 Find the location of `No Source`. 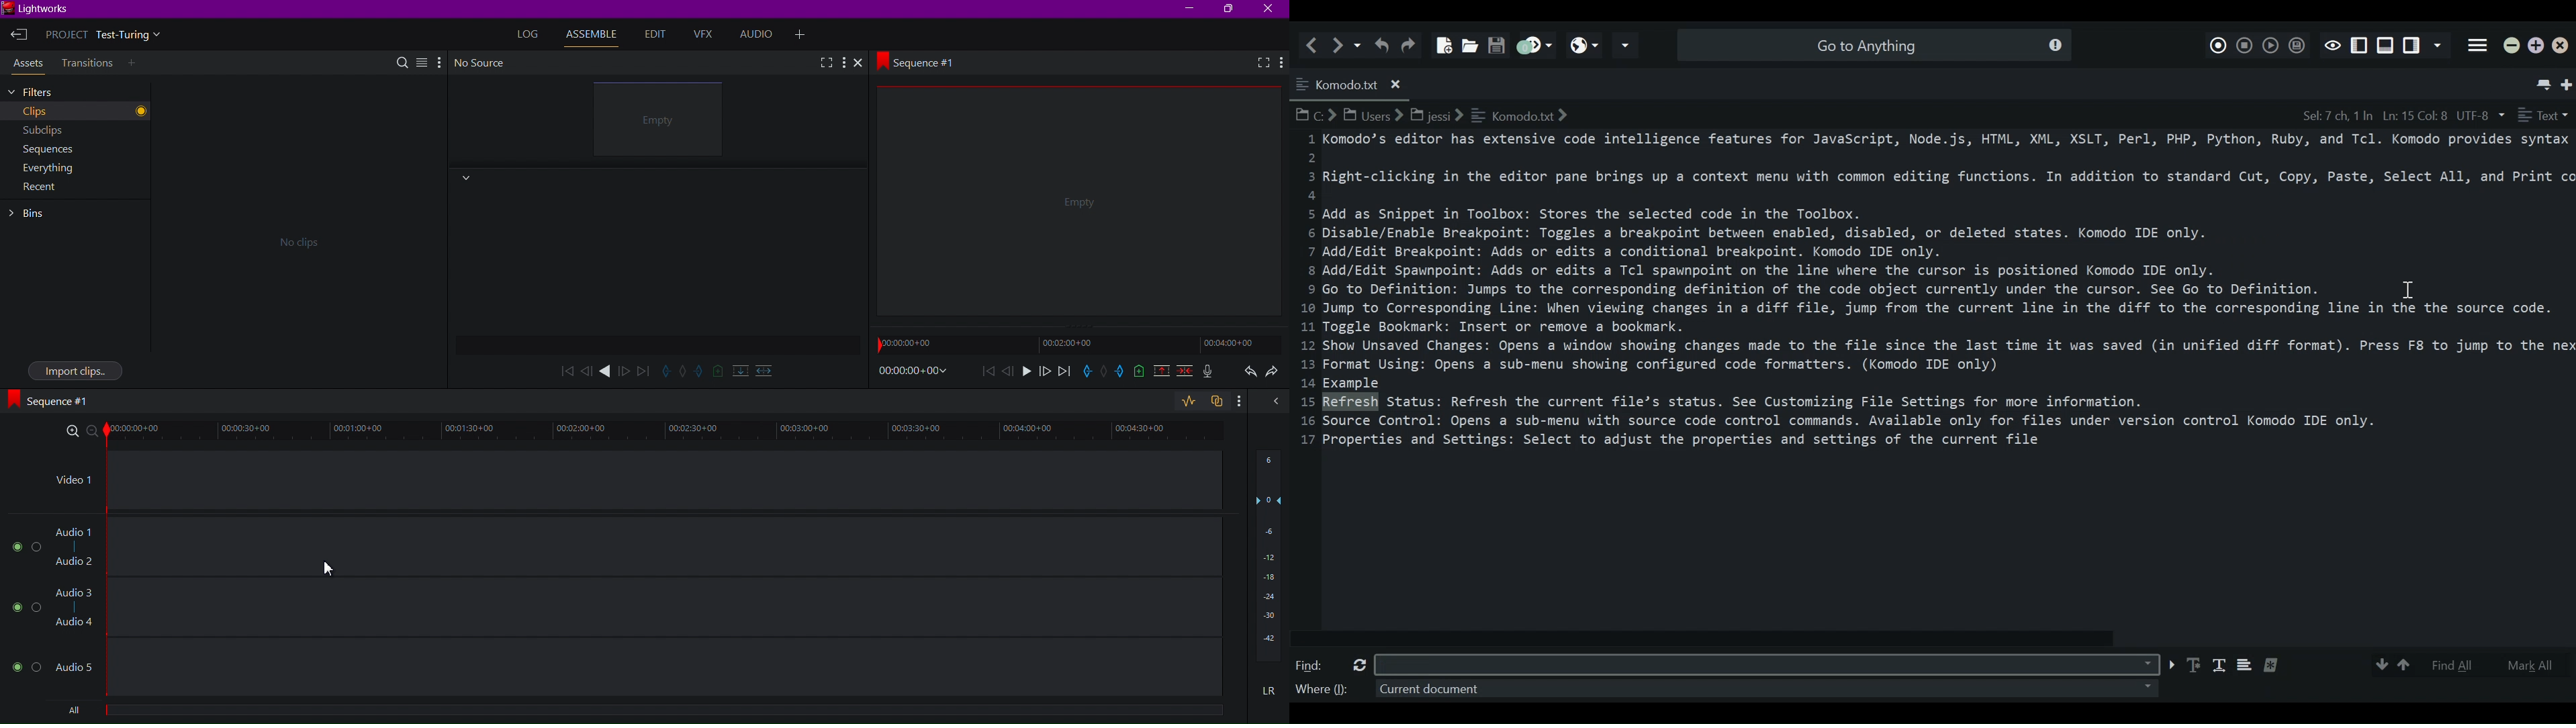

No Source is located at coordinates (482, 62).